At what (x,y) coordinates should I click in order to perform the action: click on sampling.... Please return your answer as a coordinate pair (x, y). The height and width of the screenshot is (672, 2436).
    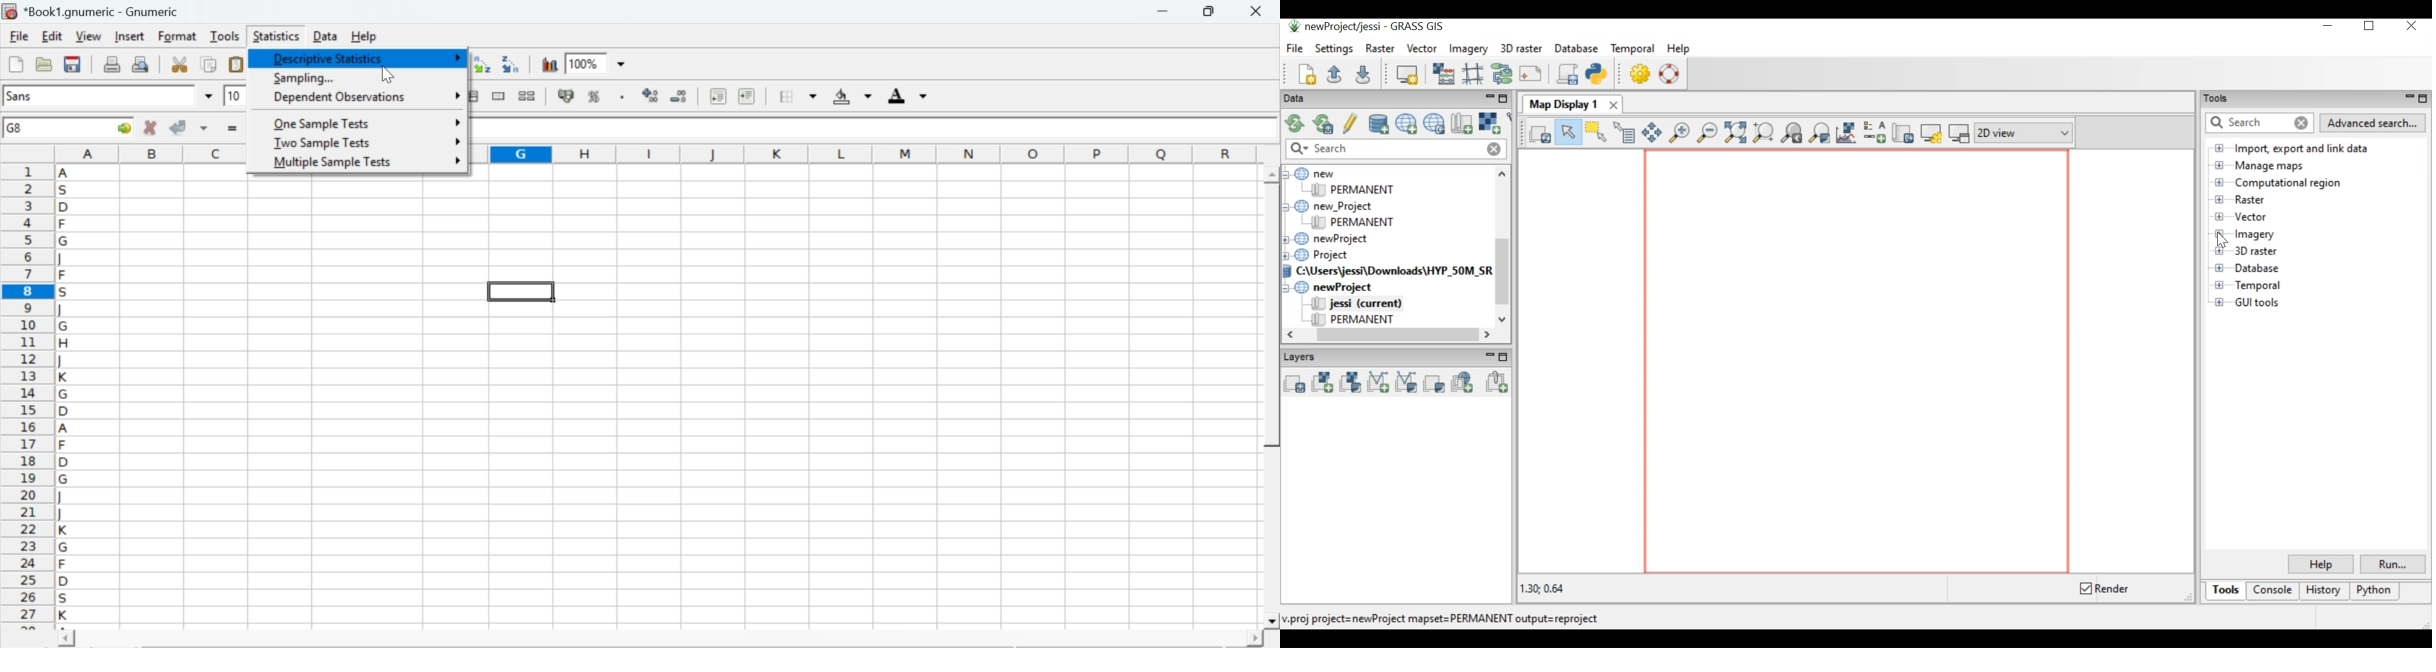
    Looking at the image, I should click on (303, 78).